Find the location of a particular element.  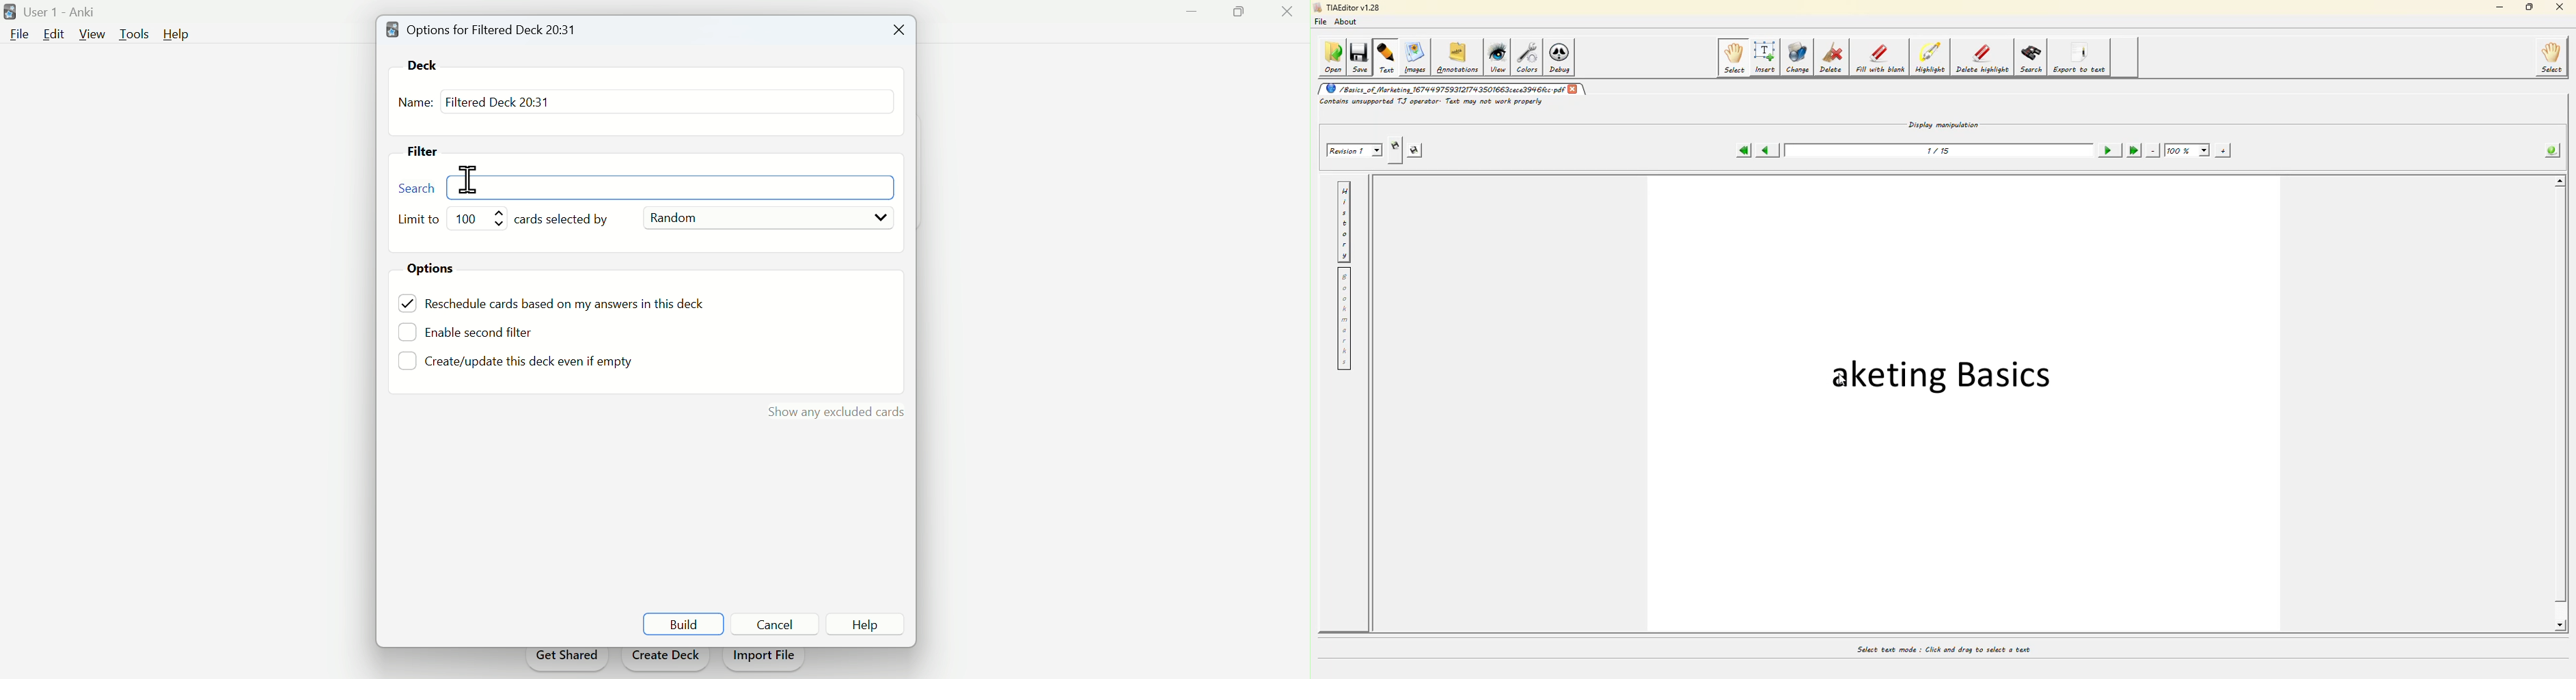

Create deck is located at coordinates (666, 659).